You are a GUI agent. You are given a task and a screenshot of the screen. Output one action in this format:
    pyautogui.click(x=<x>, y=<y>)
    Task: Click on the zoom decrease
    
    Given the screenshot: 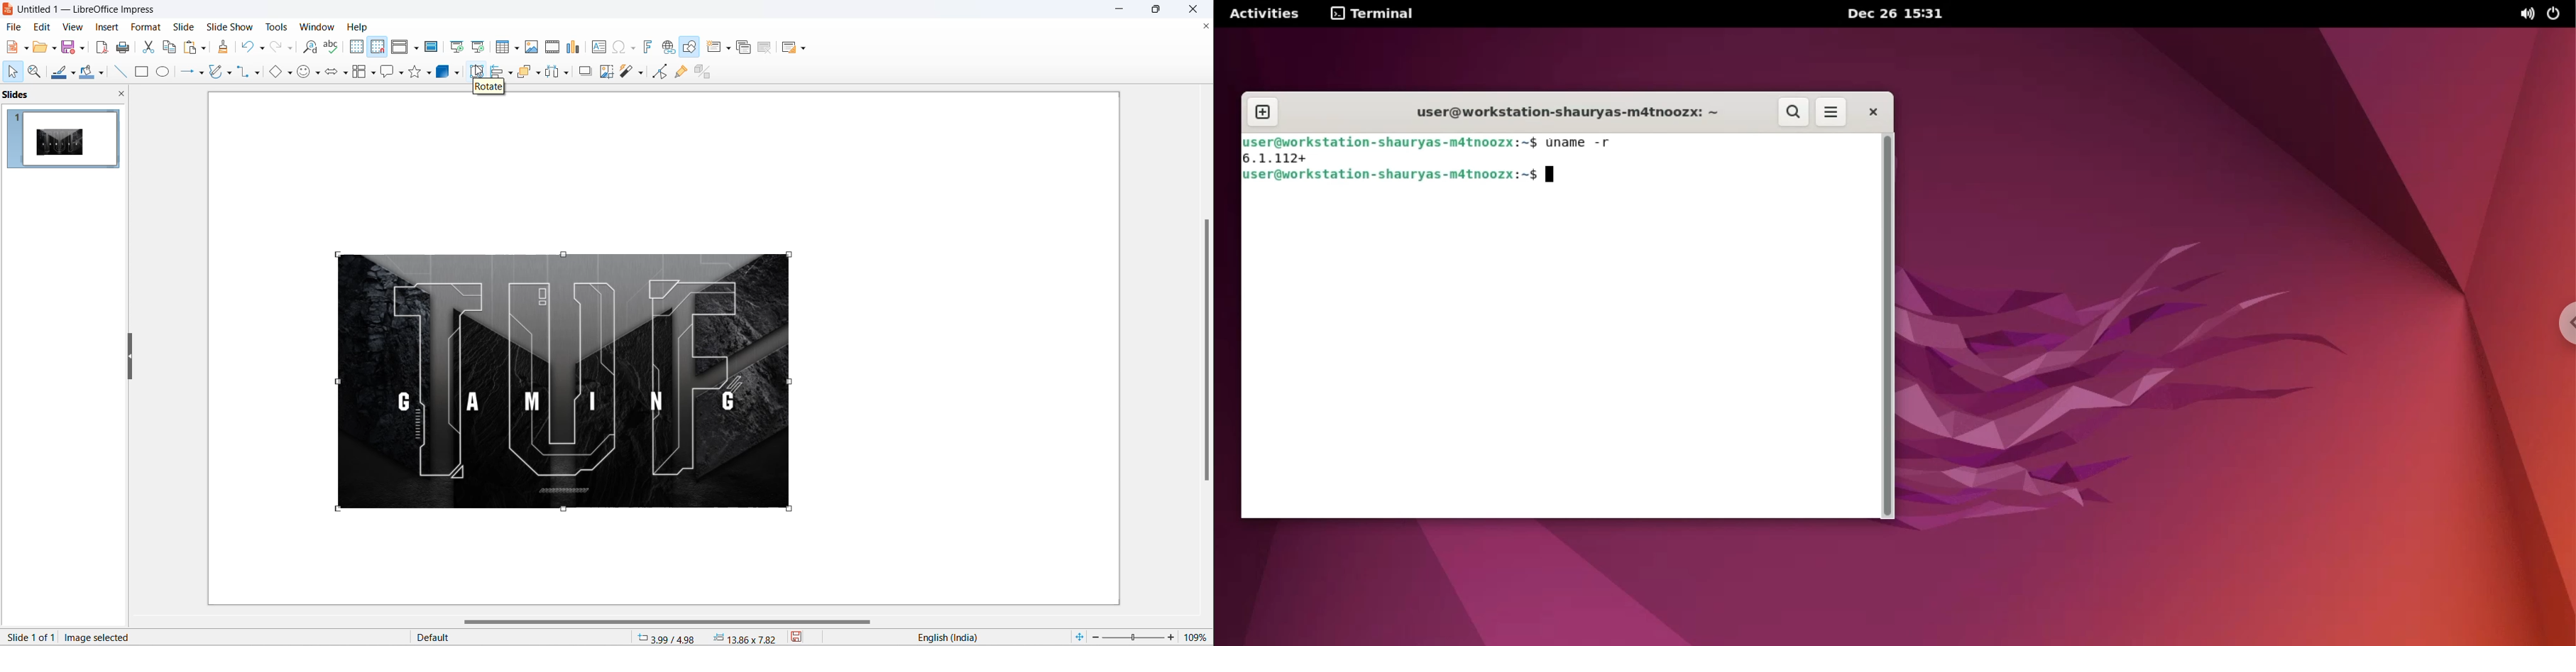 What is the action you would take?
    pyautogui.click(x=1094, y=638)
    